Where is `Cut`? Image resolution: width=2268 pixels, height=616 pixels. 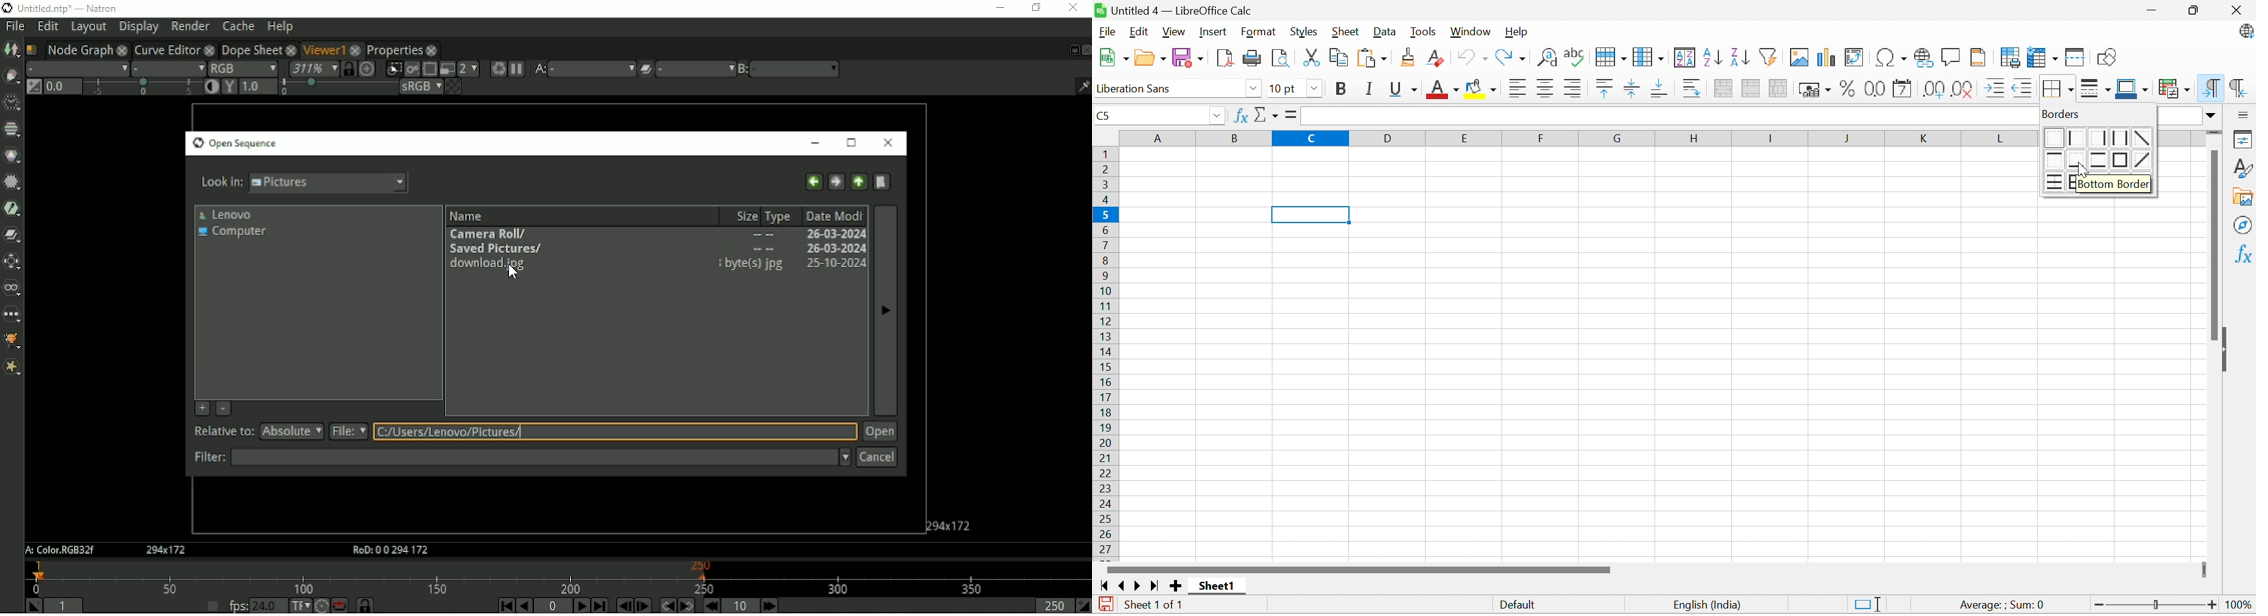
Cut is located at coordinates (1311, 58).